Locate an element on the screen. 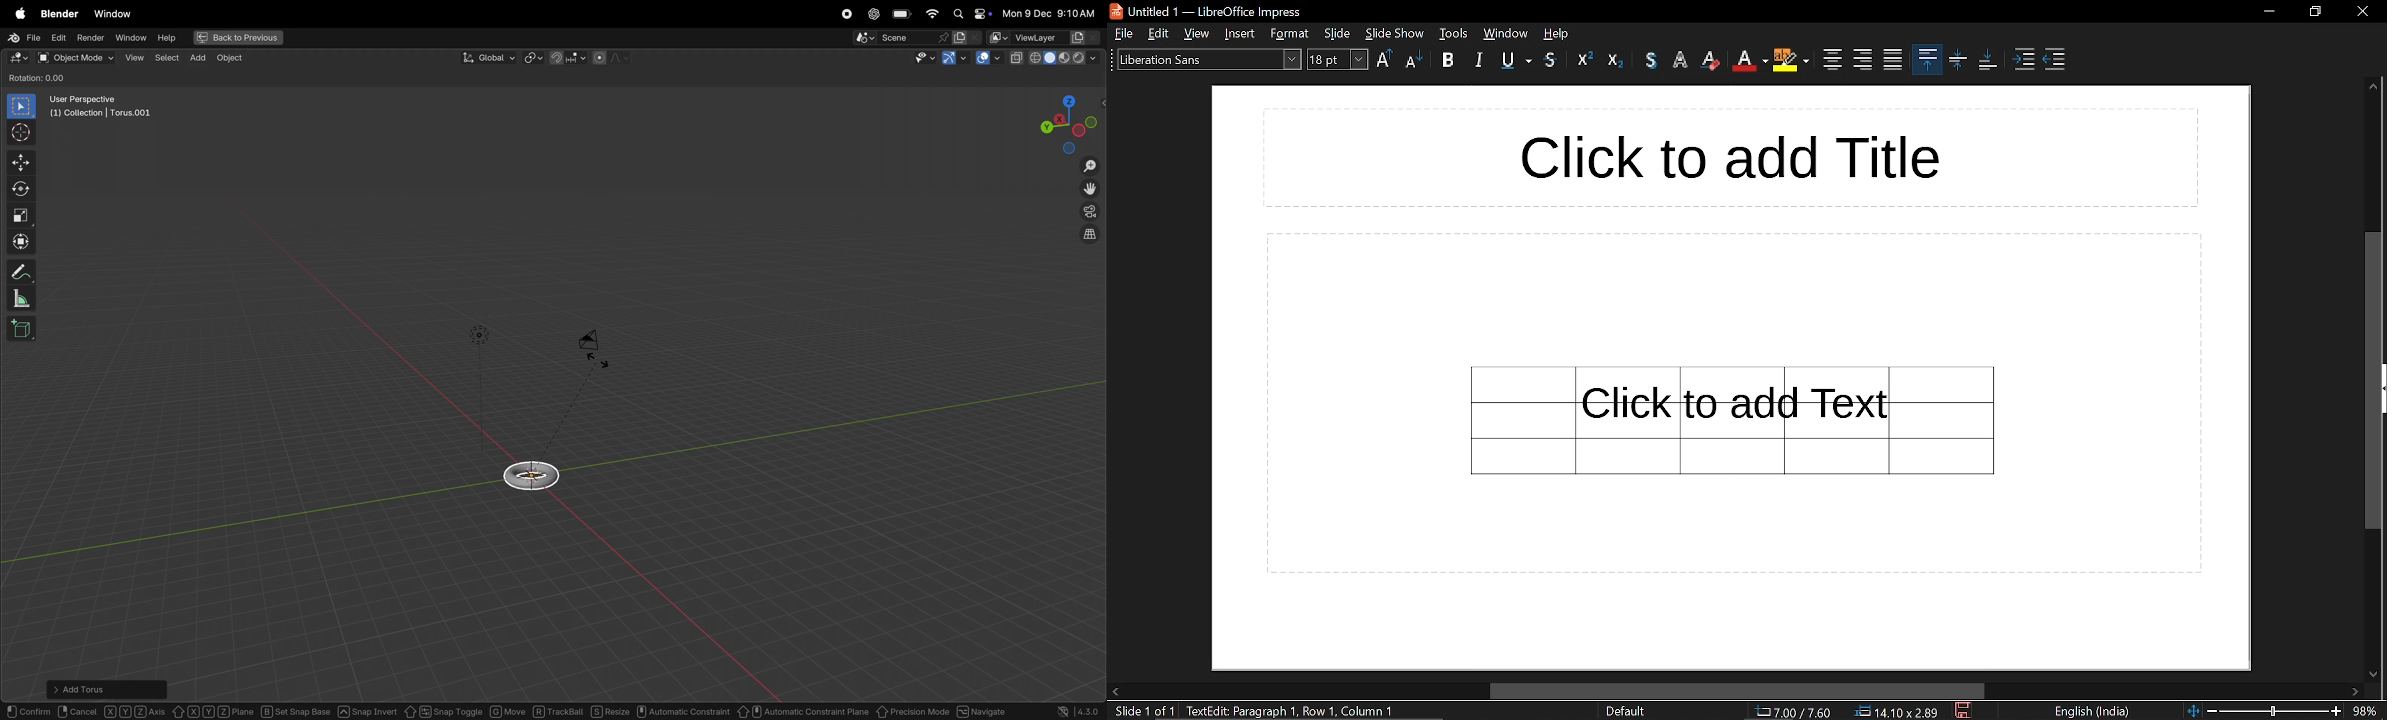  edit is located at coordinates (56, 37).